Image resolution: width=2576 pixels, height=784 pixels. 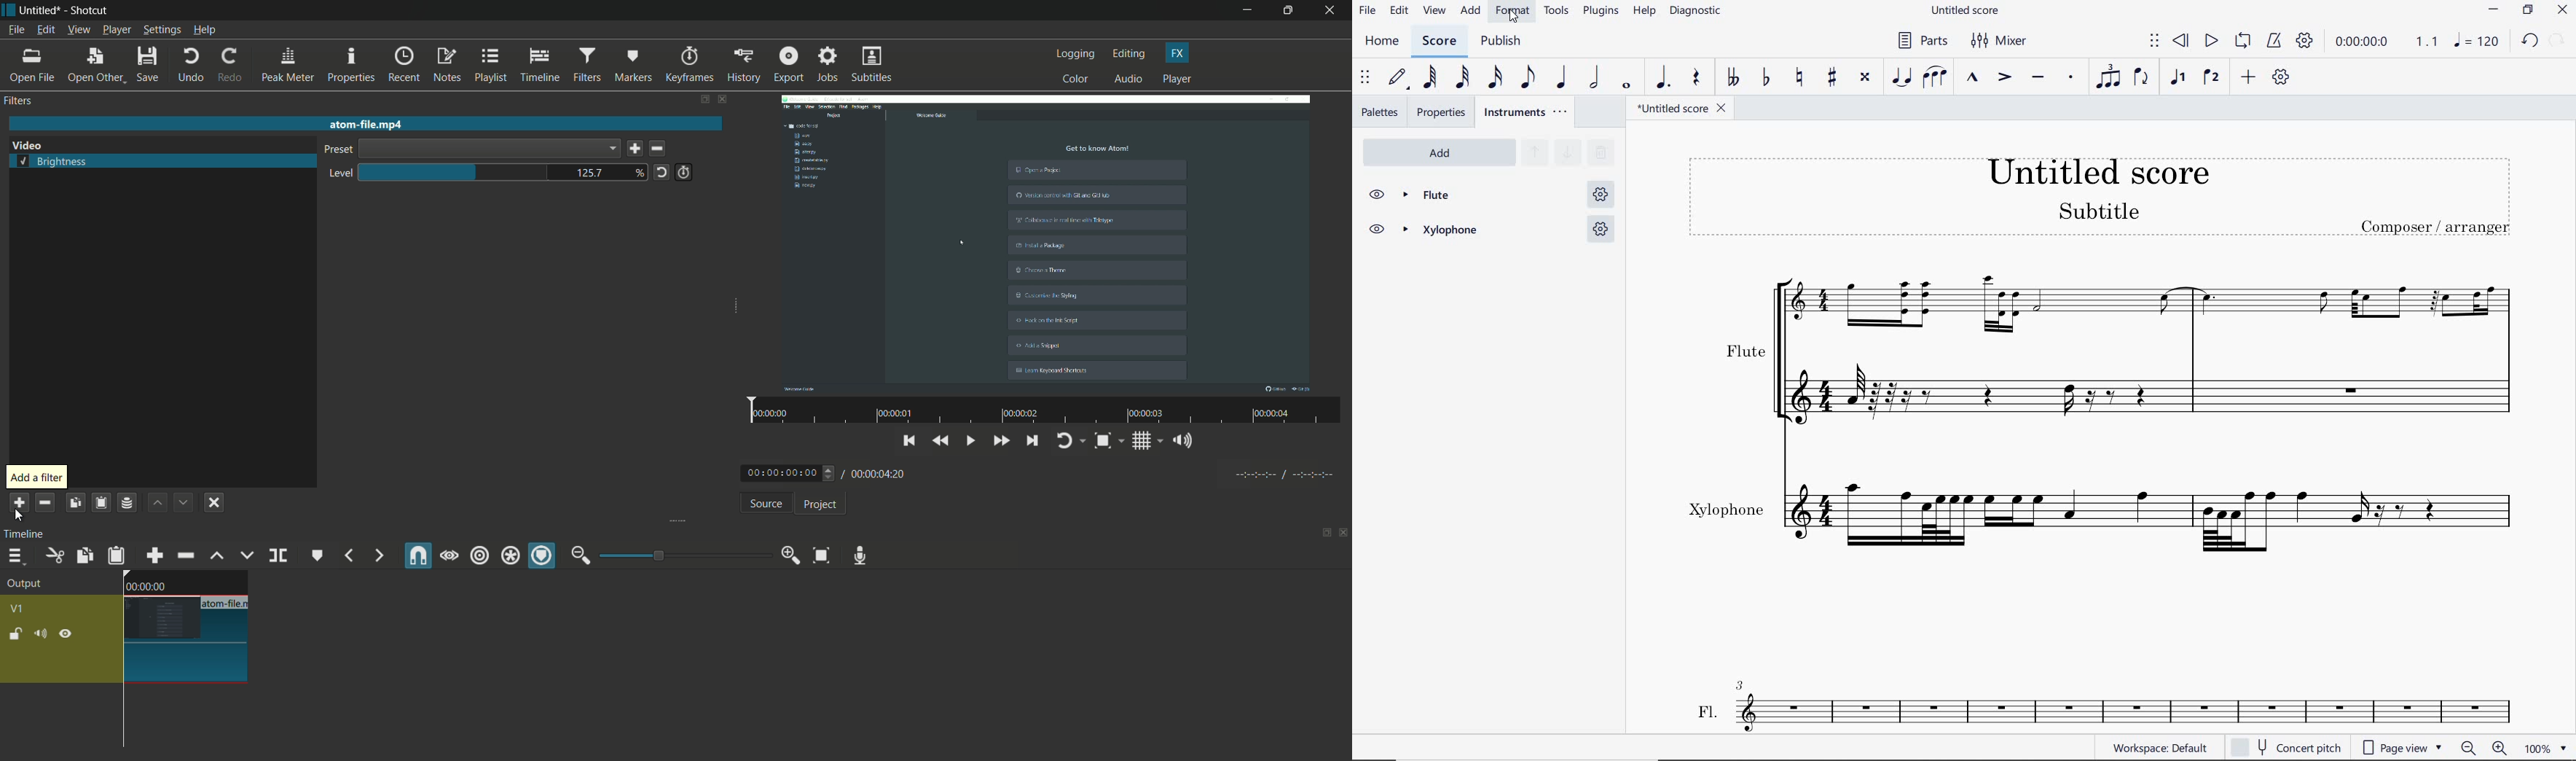 What do you see at coordinates (20, 101) in the screenshot?
I see `filters` at bounding box center [20, 101].